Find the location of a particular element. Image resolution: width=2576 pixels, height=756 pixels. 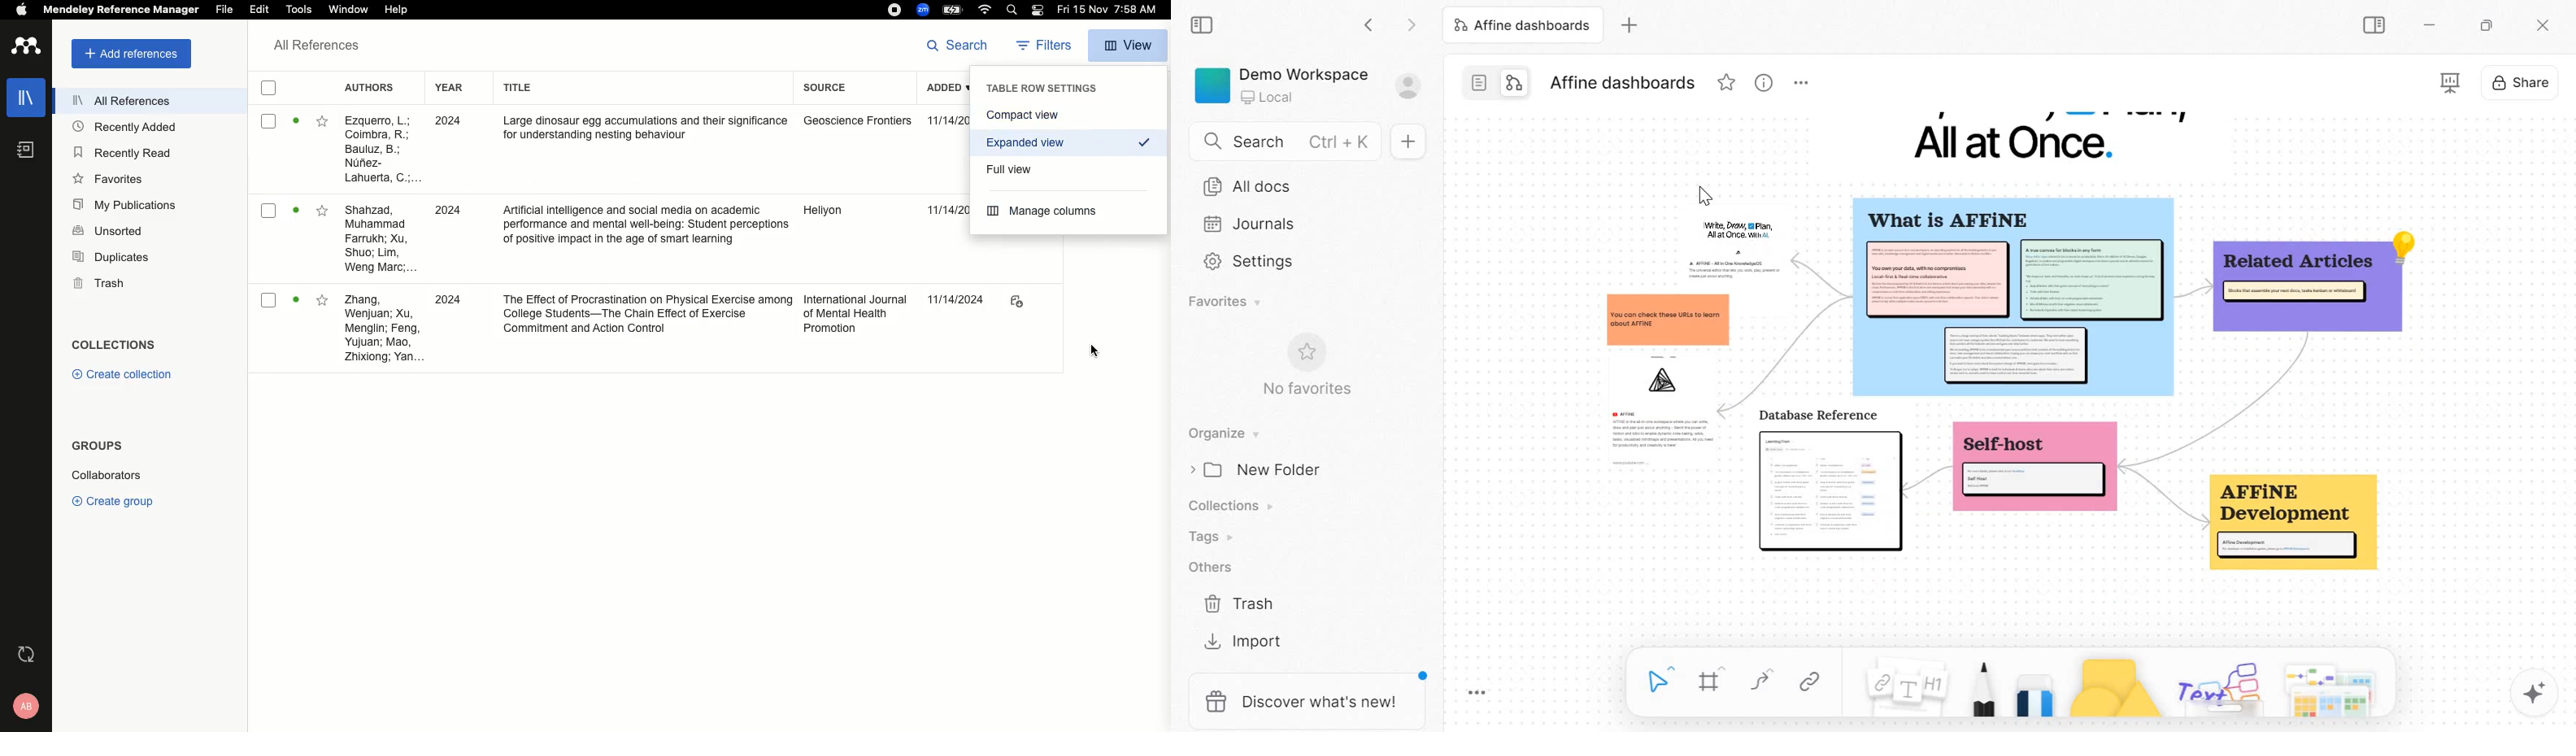

cursor is located at coordinates (1086, 352).